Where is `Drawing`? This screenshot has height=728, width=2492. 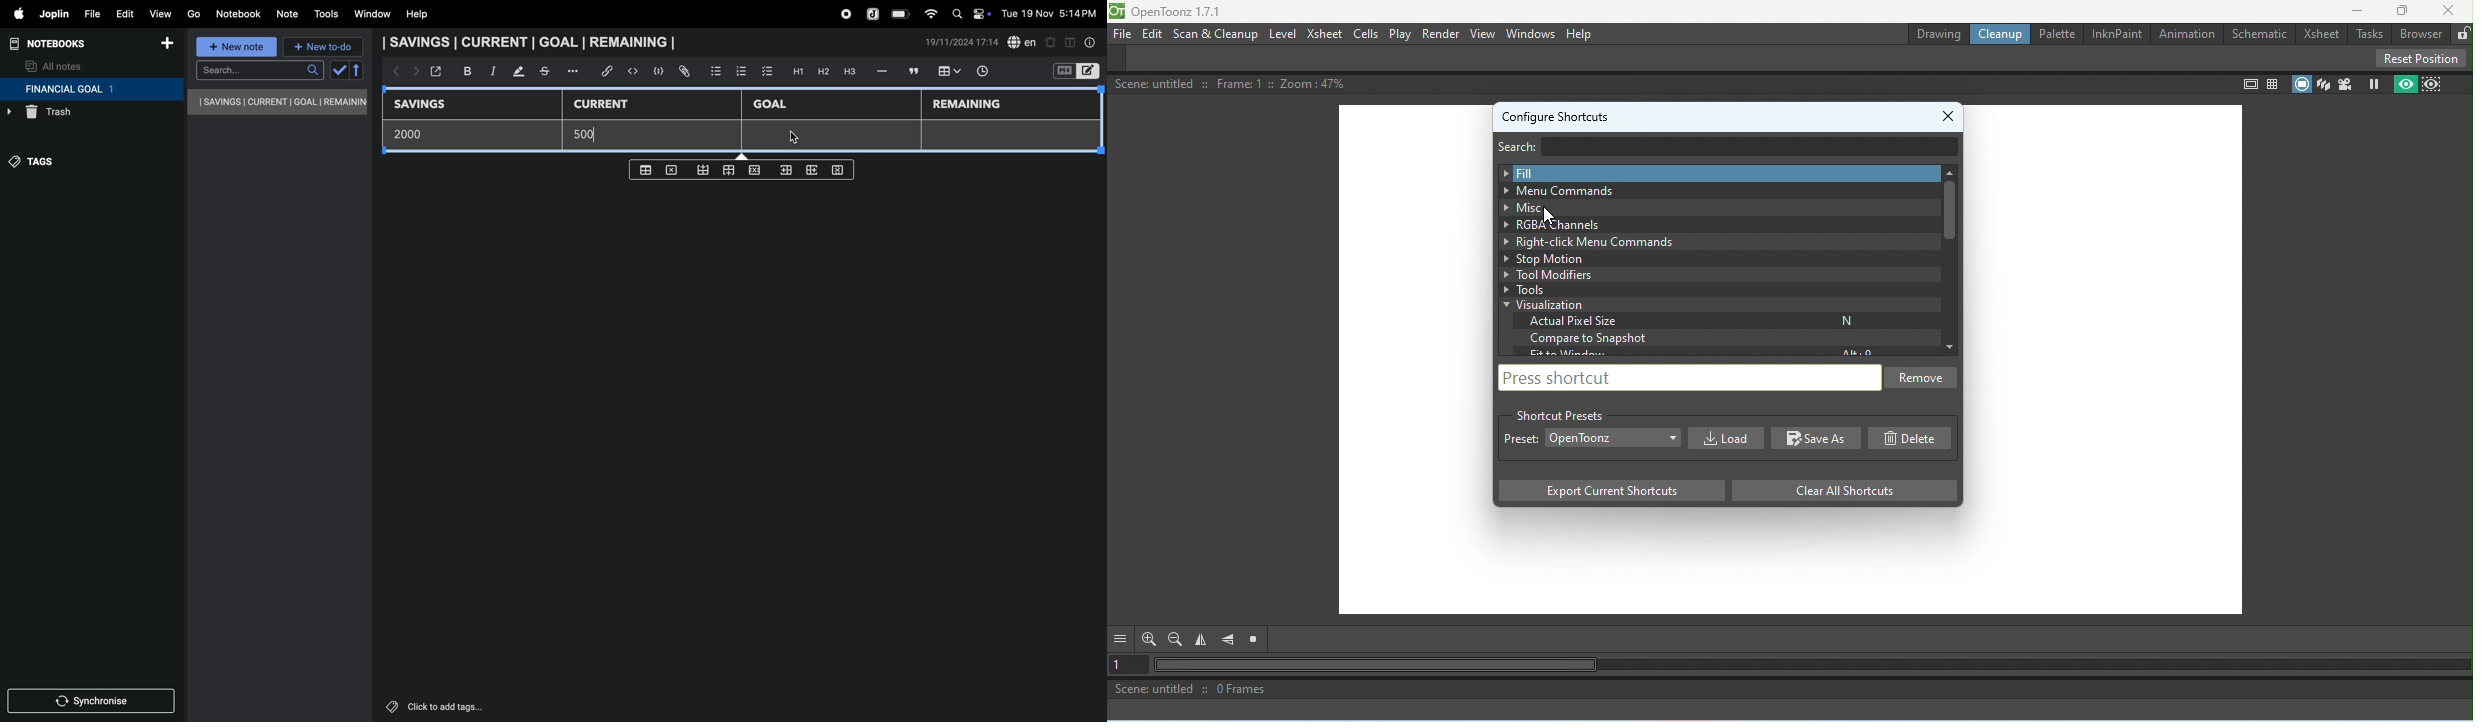 Drawing is located at coordinates (1937, 34).